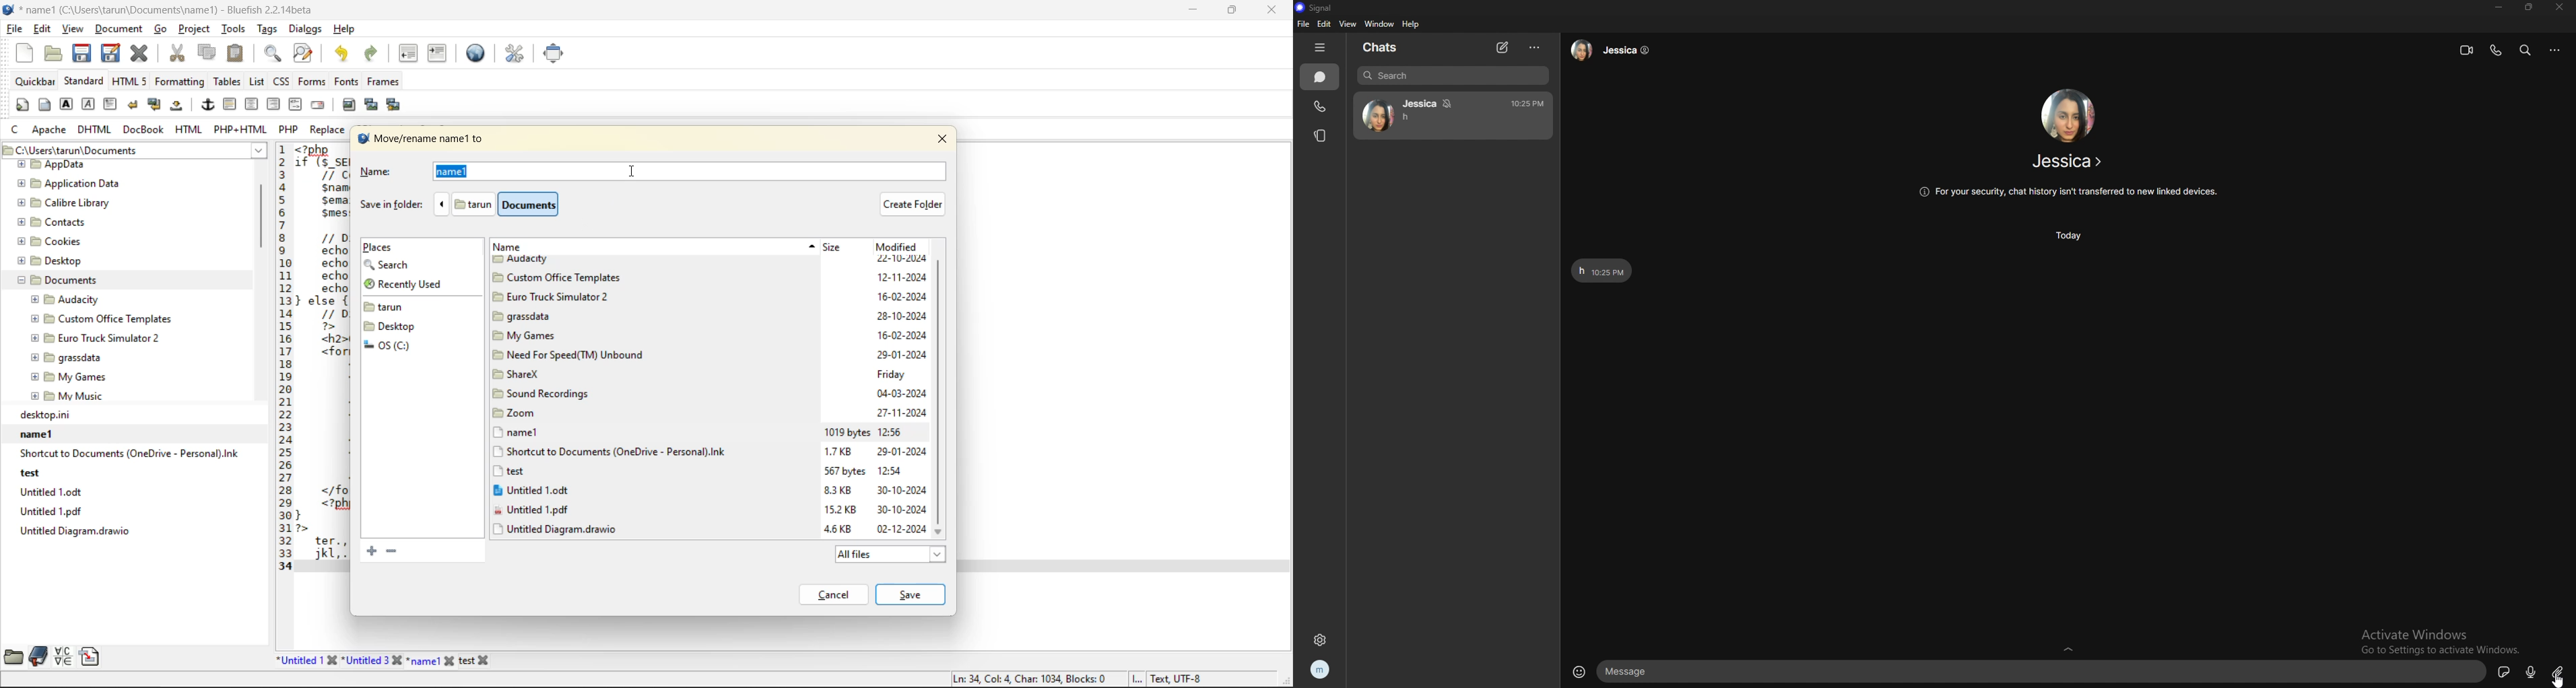  Describe the element at coordinates (177, 53) in the screenshot. I see `cut` at that location.